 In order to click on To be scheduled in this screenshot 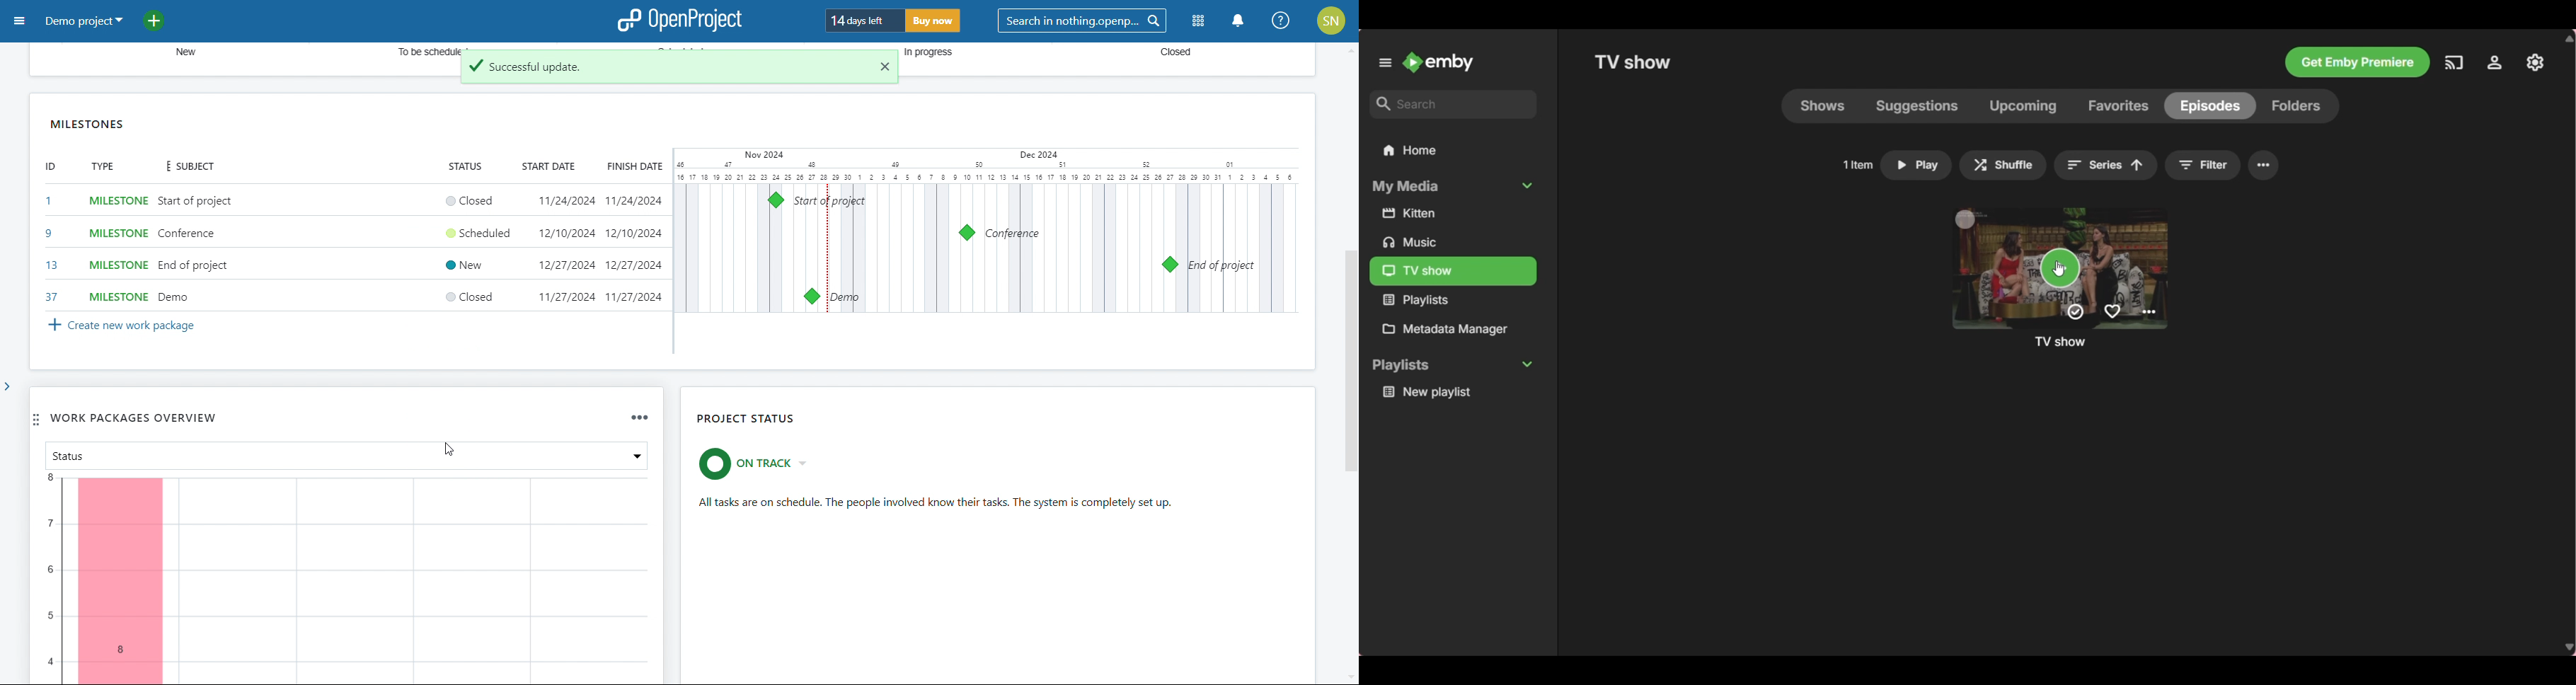, I will do `click(427, 47)`.